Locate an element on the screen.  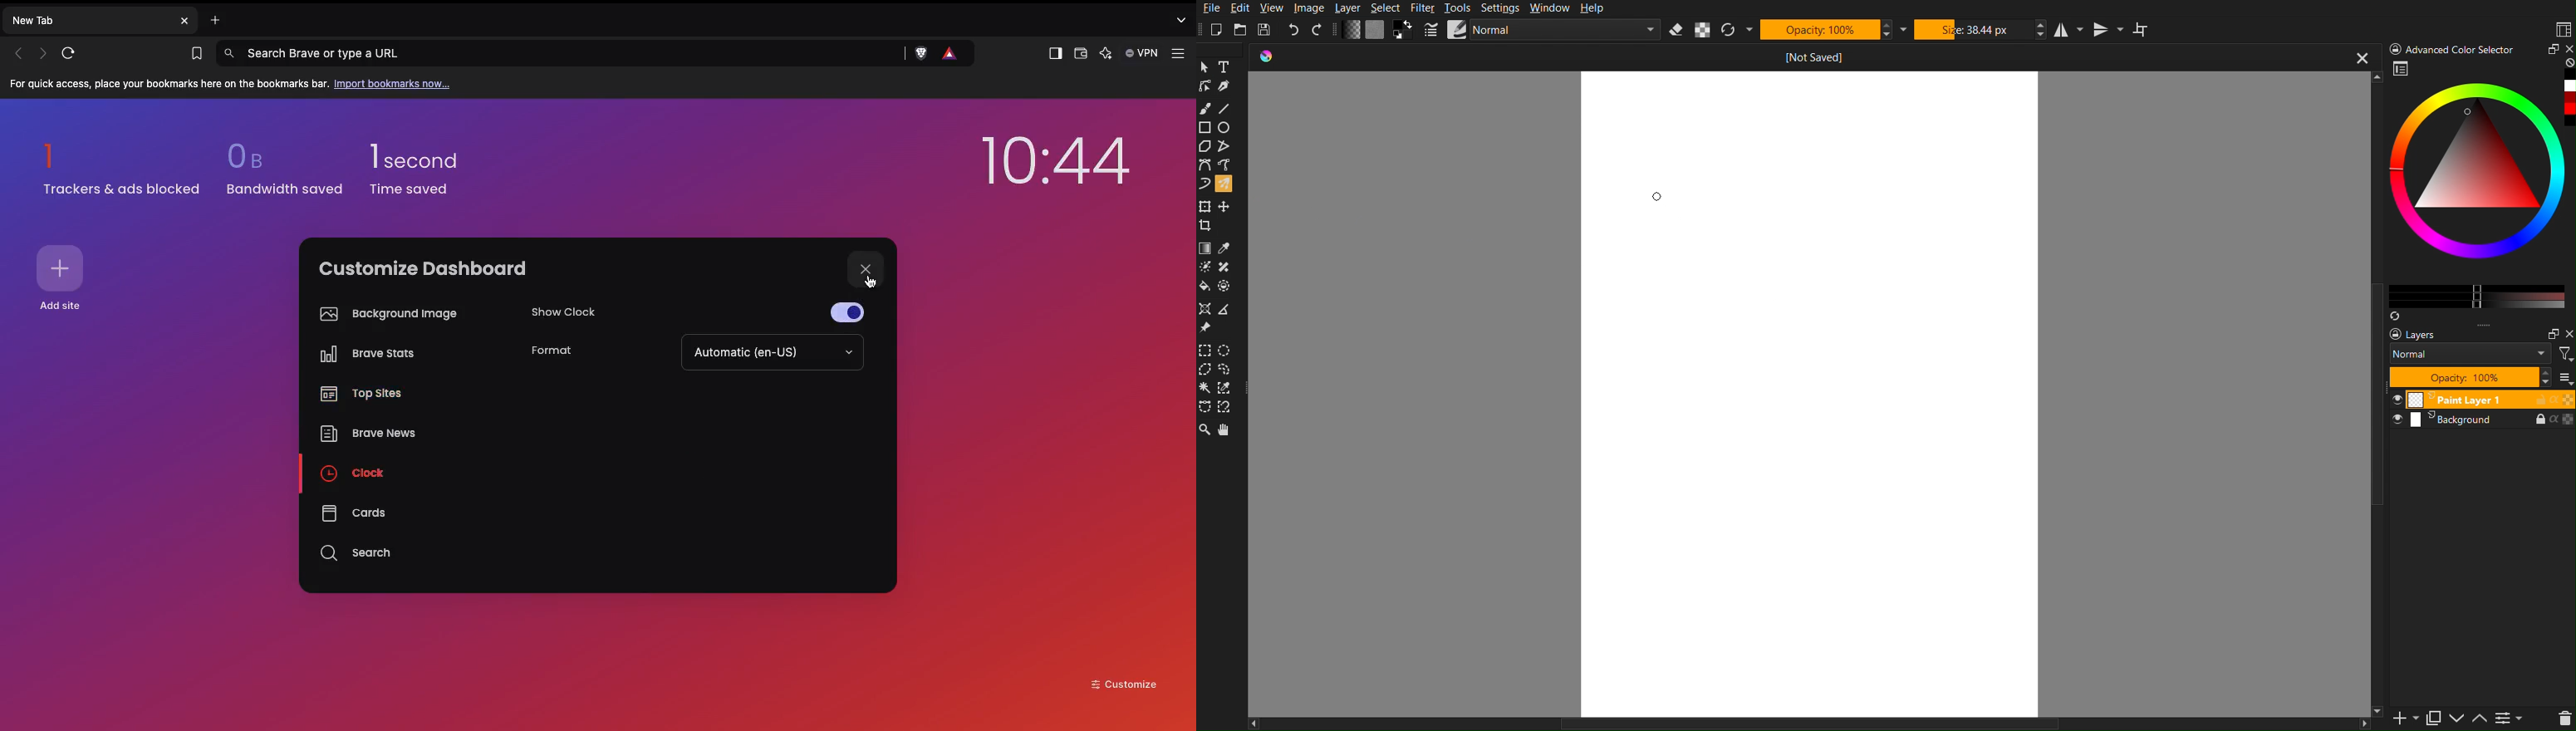
close is located at coordinates (2360, 59).